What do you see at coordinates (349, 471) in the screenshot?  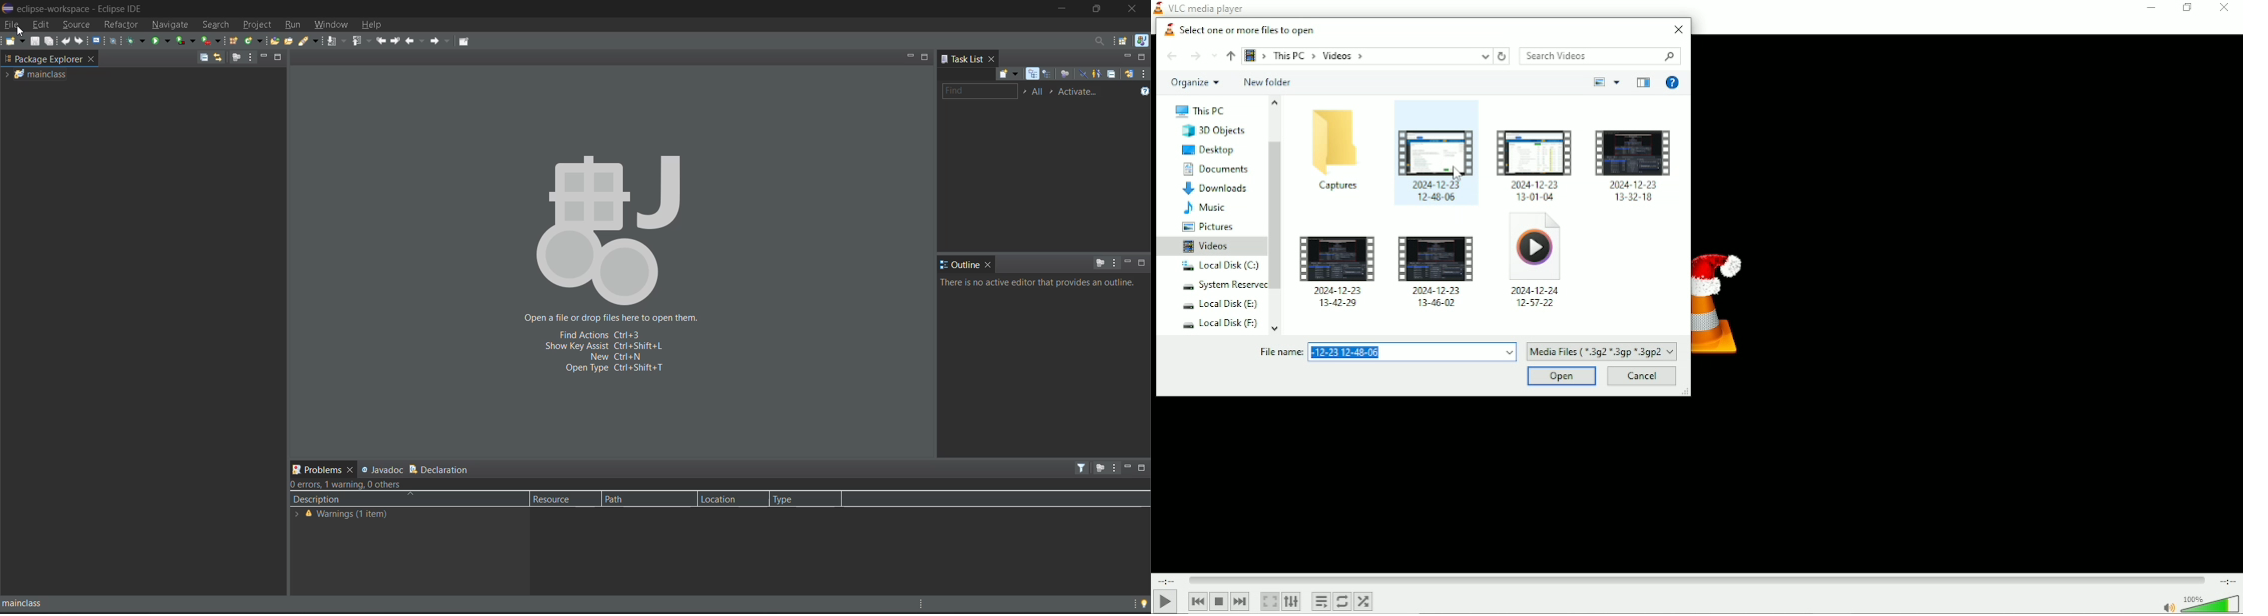 I see `close` at bounding box center [349, 471].